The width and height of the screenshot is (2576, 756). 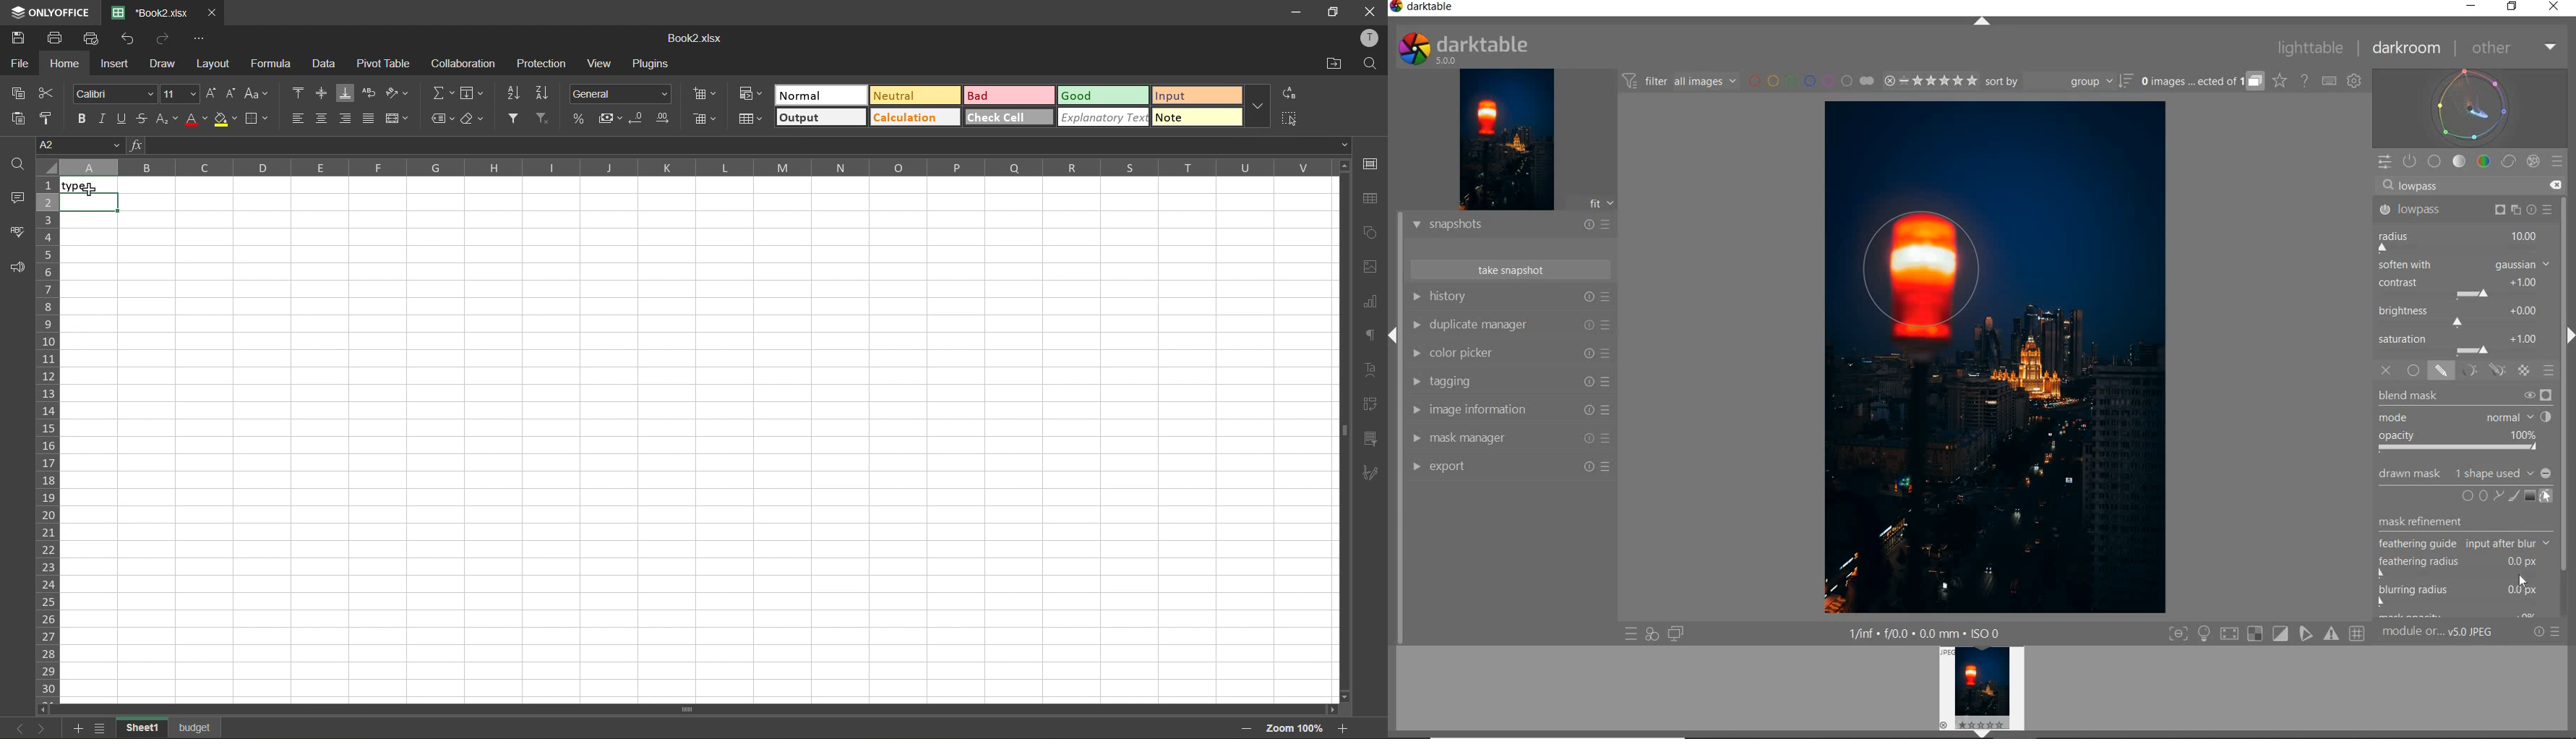 I want to click on increment size, so click(x=210, y=94).